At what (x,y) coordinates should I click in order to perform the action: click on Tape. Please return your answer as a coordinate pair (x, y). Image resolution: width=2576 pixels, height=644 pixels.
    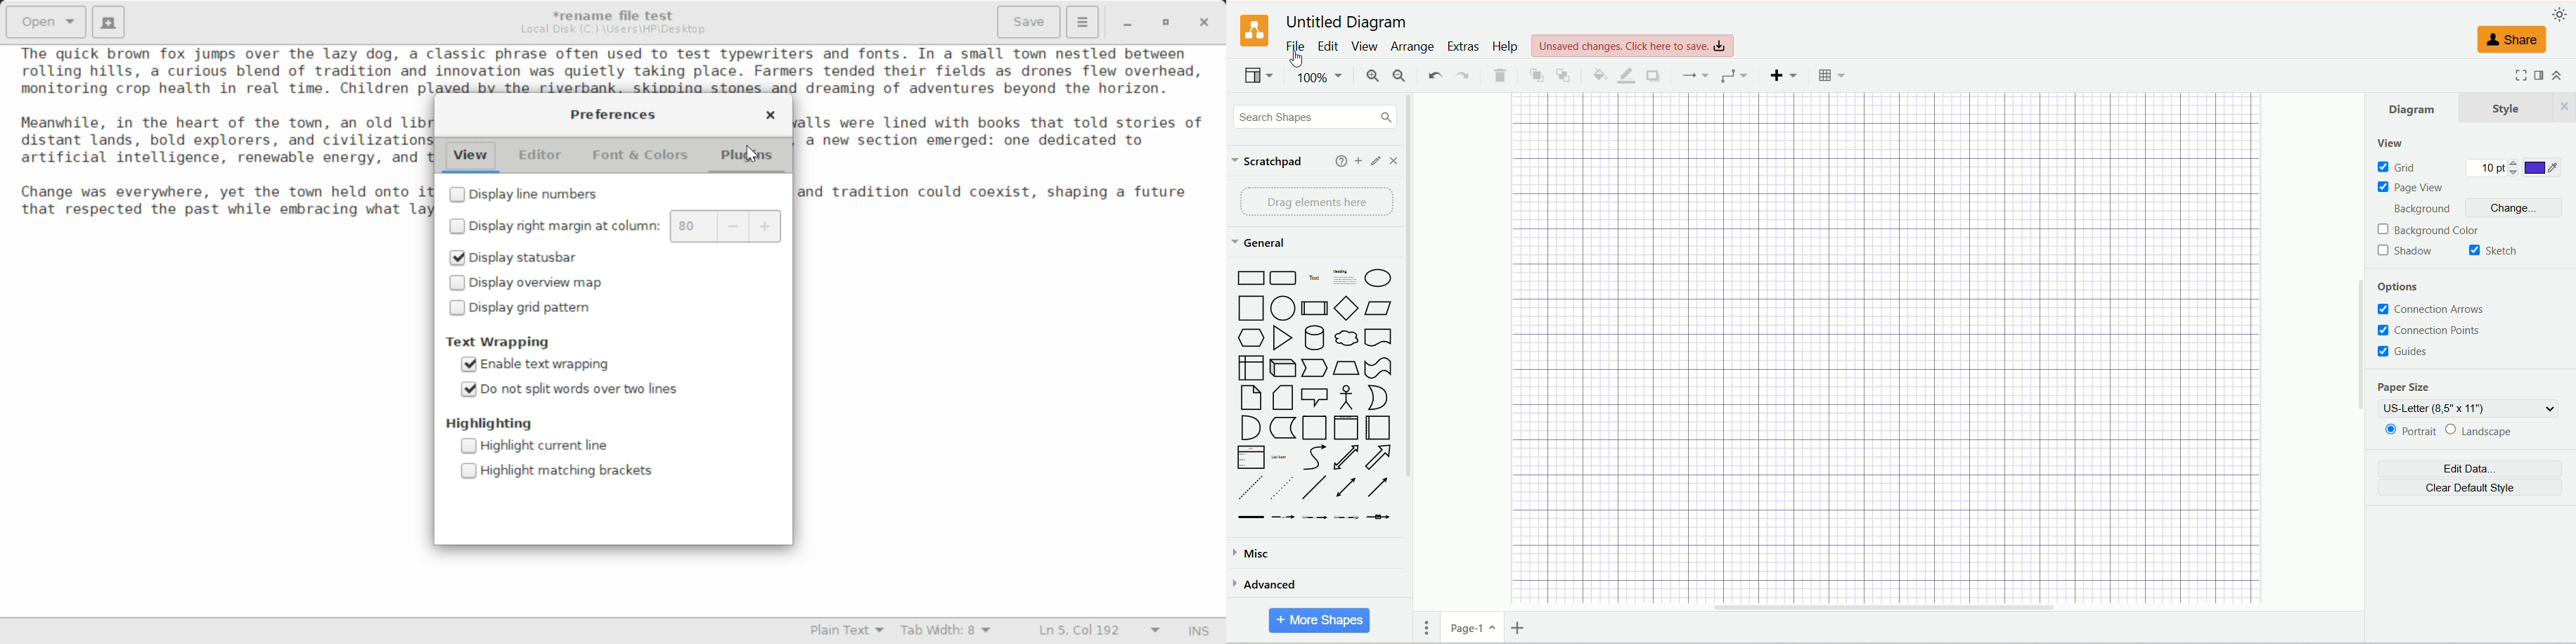
    Looking at the image, I should click on (1378, 368).